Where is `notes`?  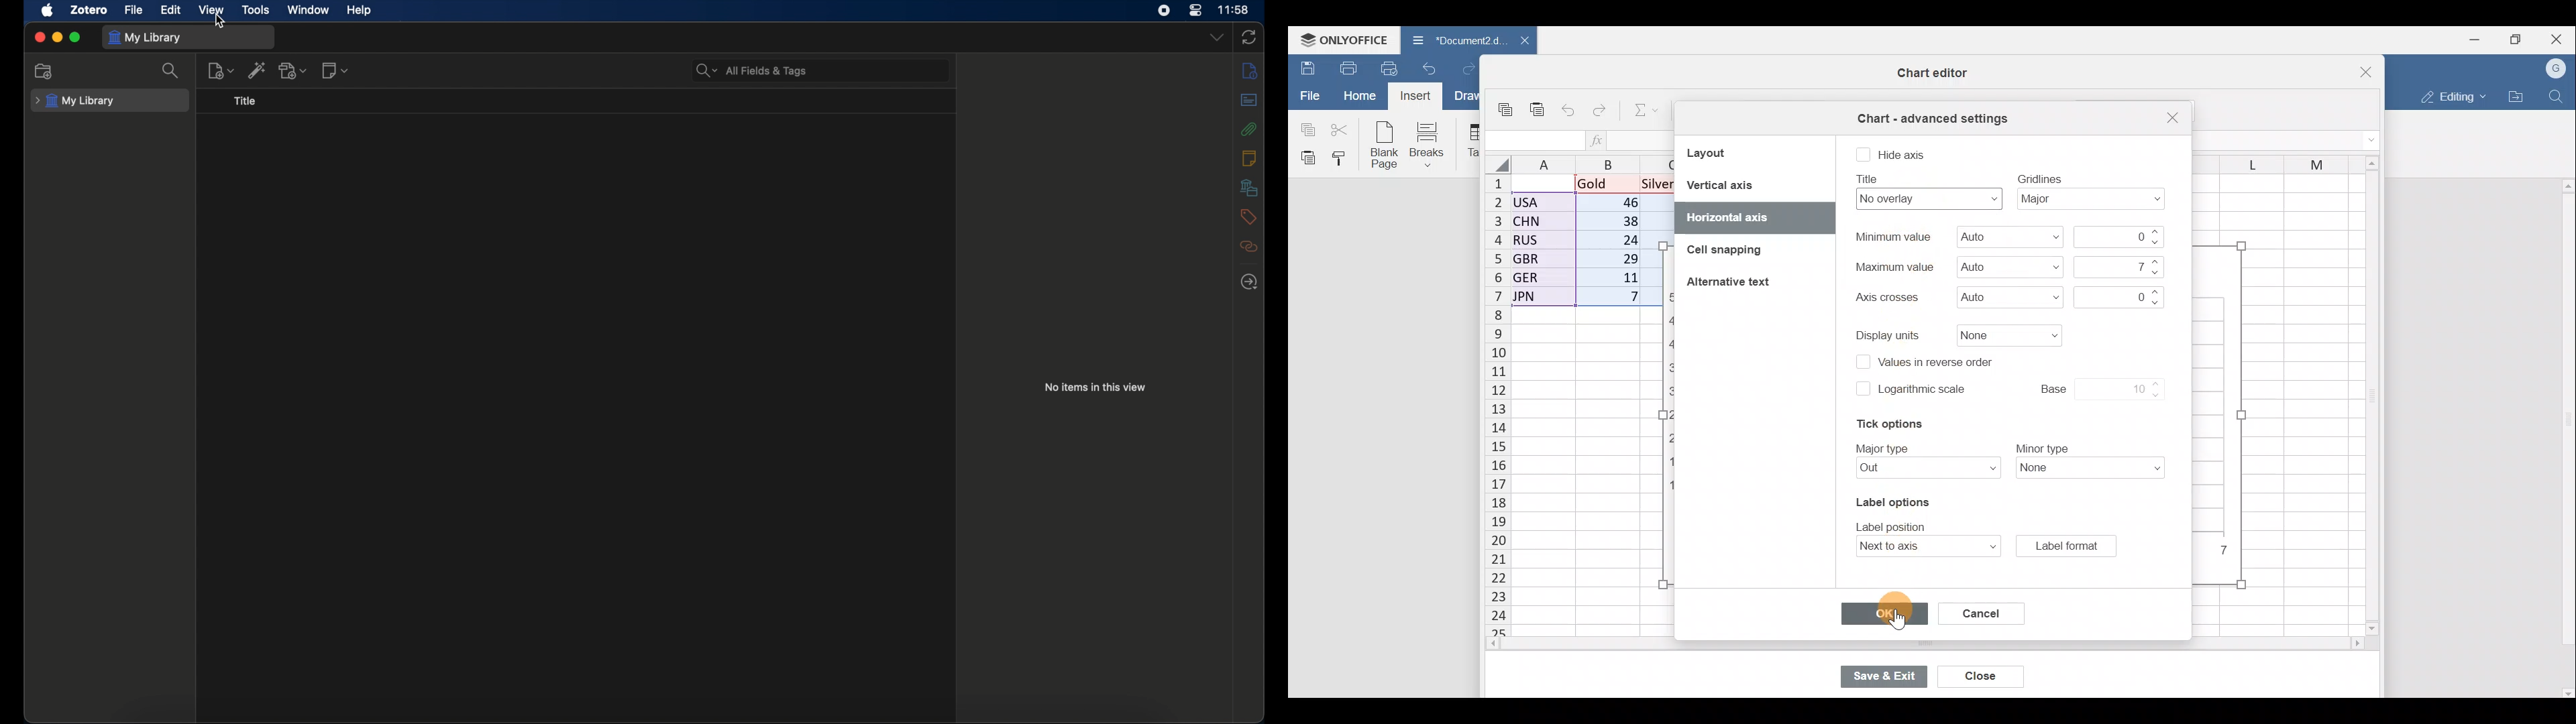
notes is located at coordinates (1248, 157).